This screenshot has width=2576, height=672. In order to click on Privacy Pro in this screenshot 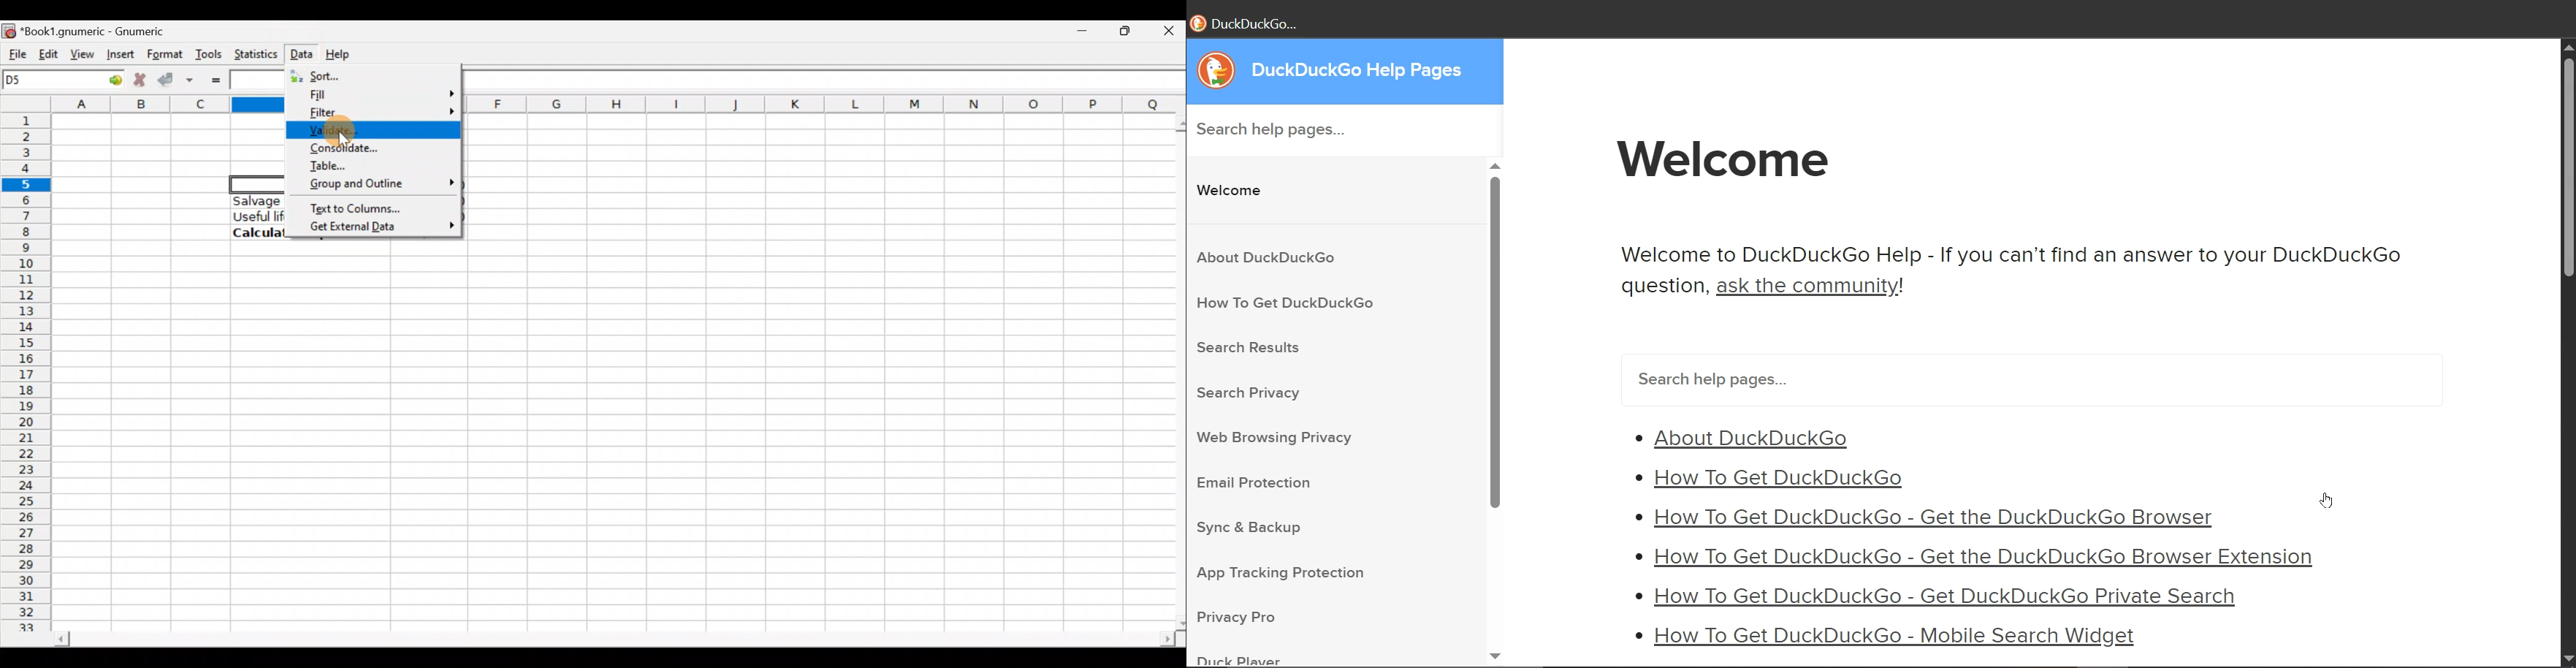, I will do `click(1239, 618)`.